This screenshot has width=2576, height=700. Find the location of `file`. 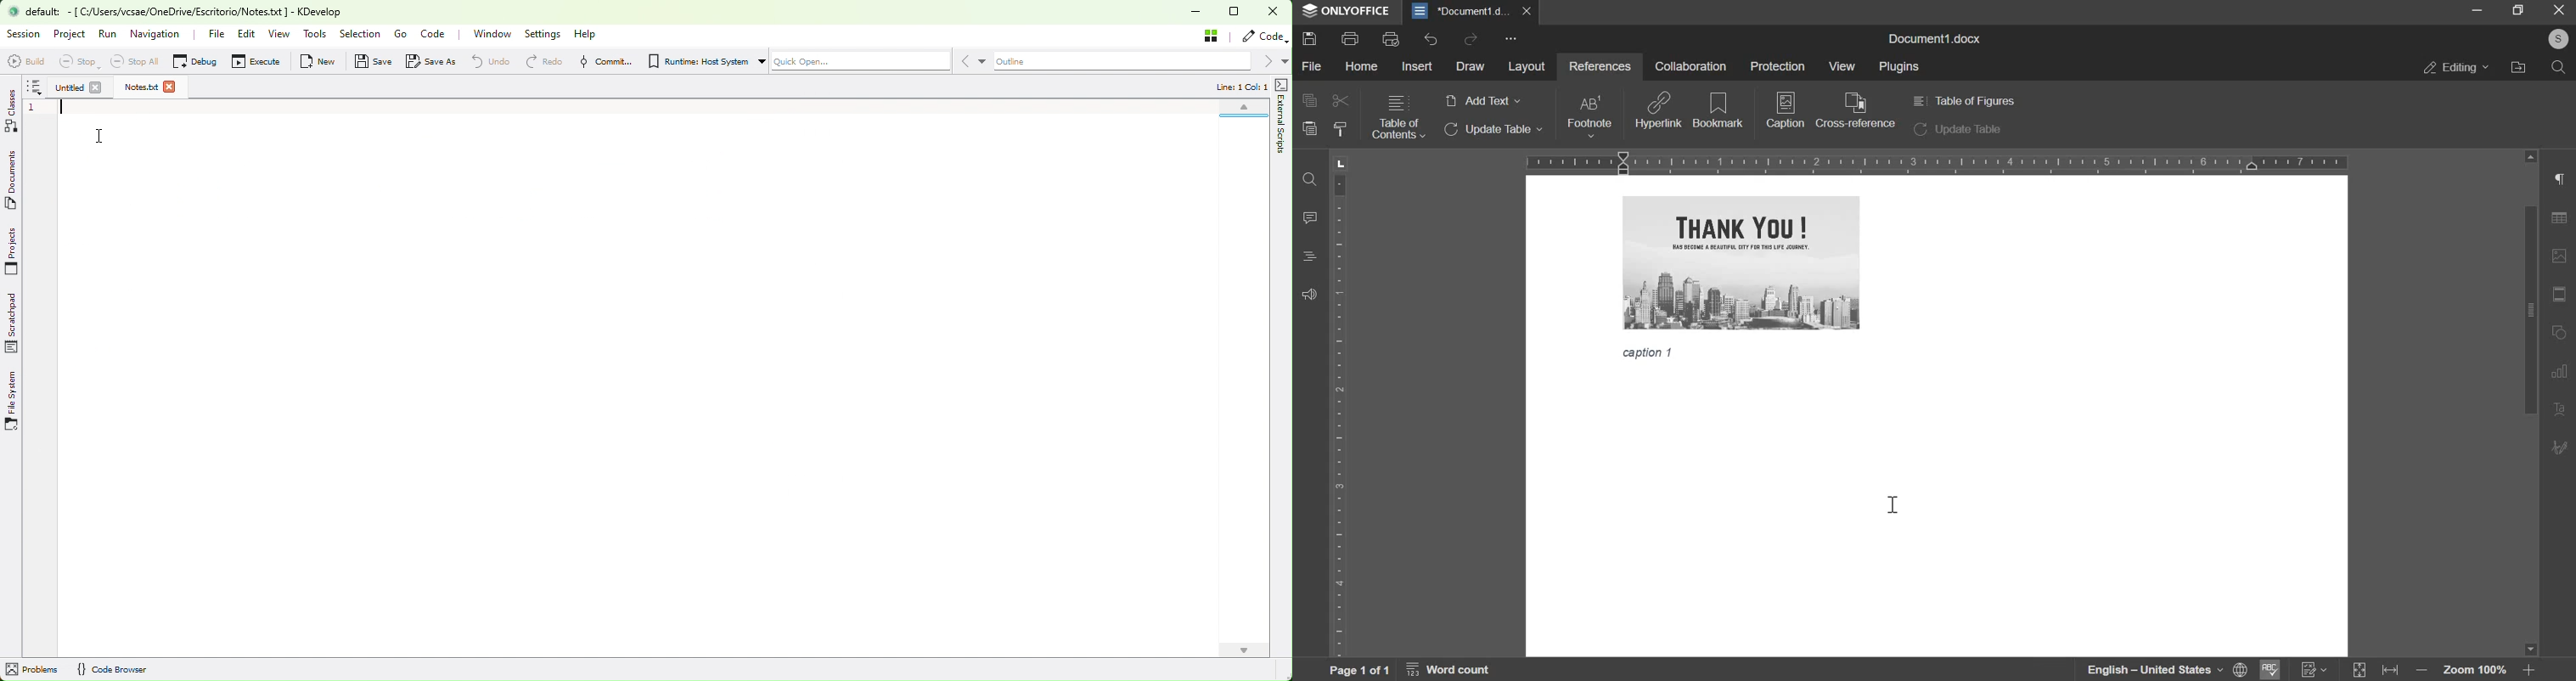

file is located at coordinates (1312, 67).